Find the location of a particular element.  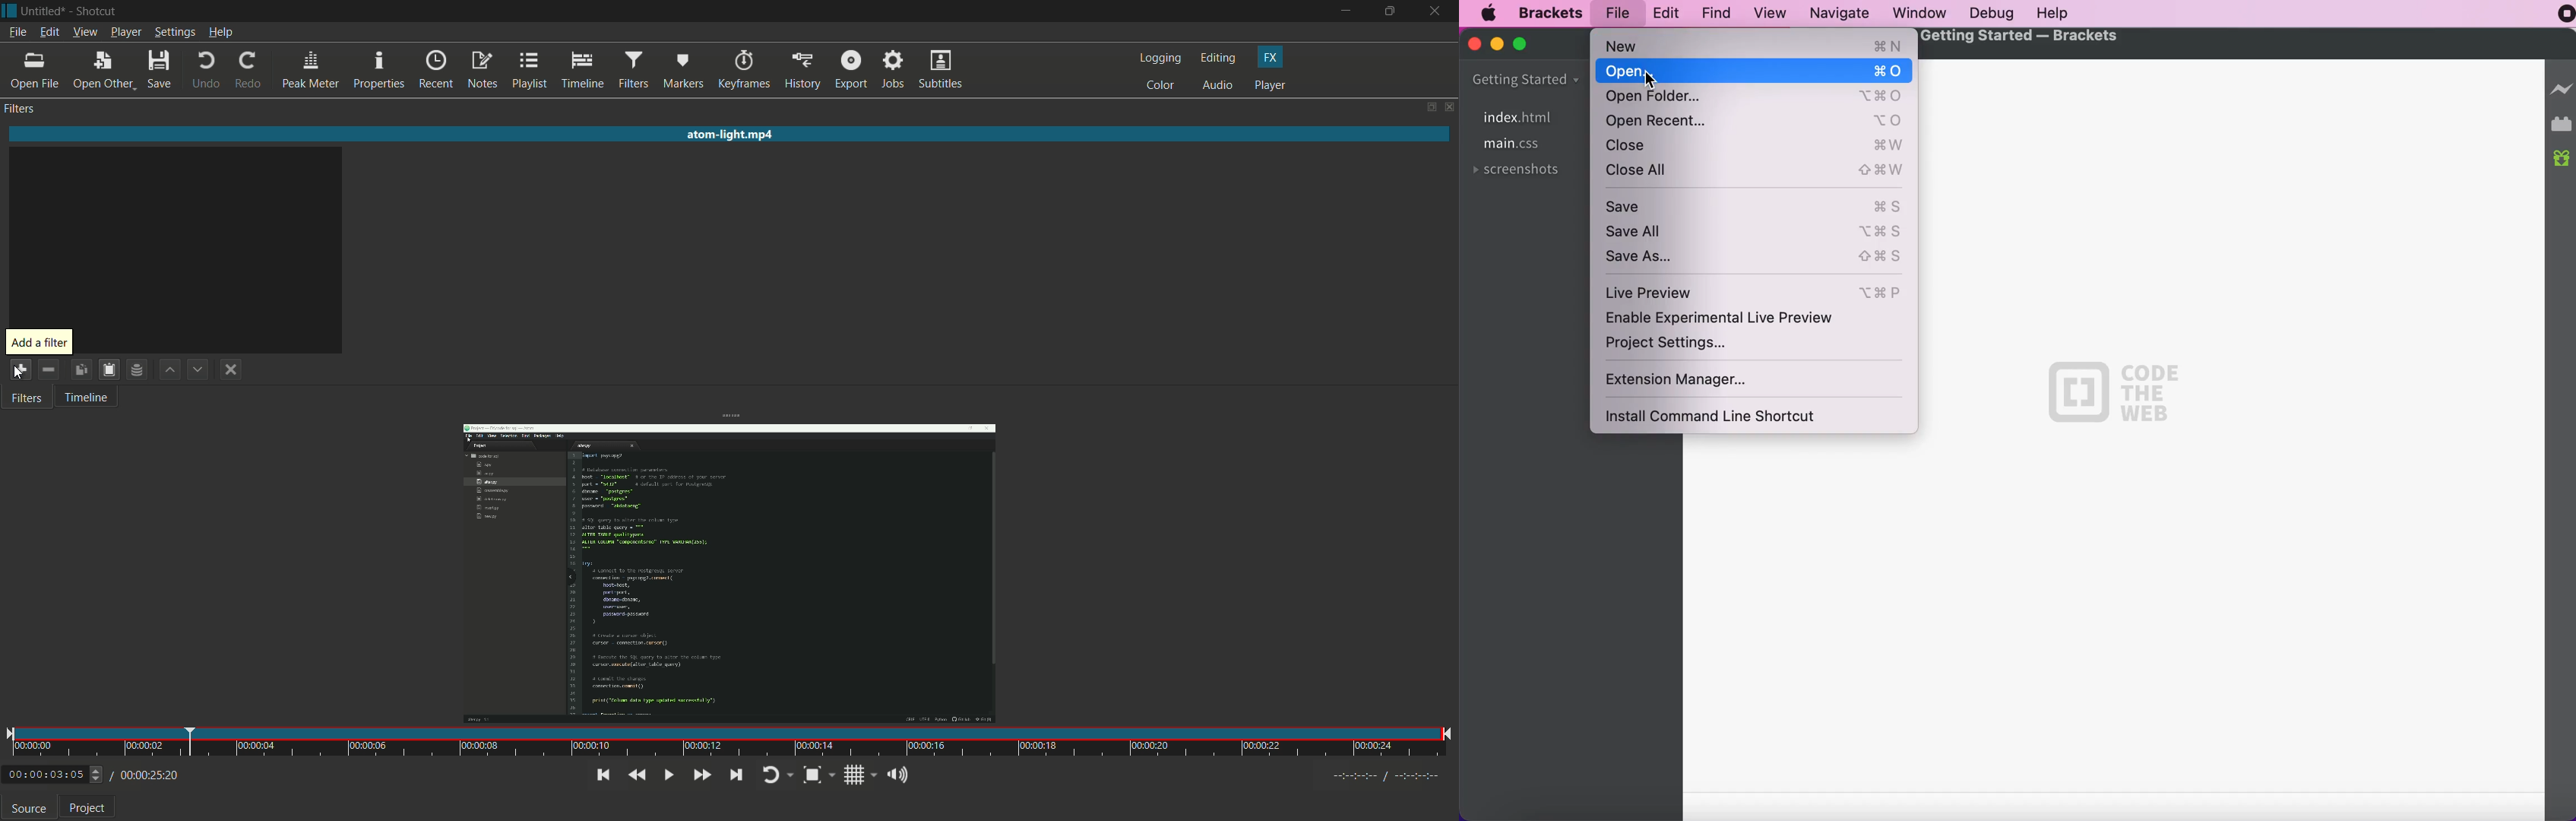

audio is located at coordinates (1217, 86).